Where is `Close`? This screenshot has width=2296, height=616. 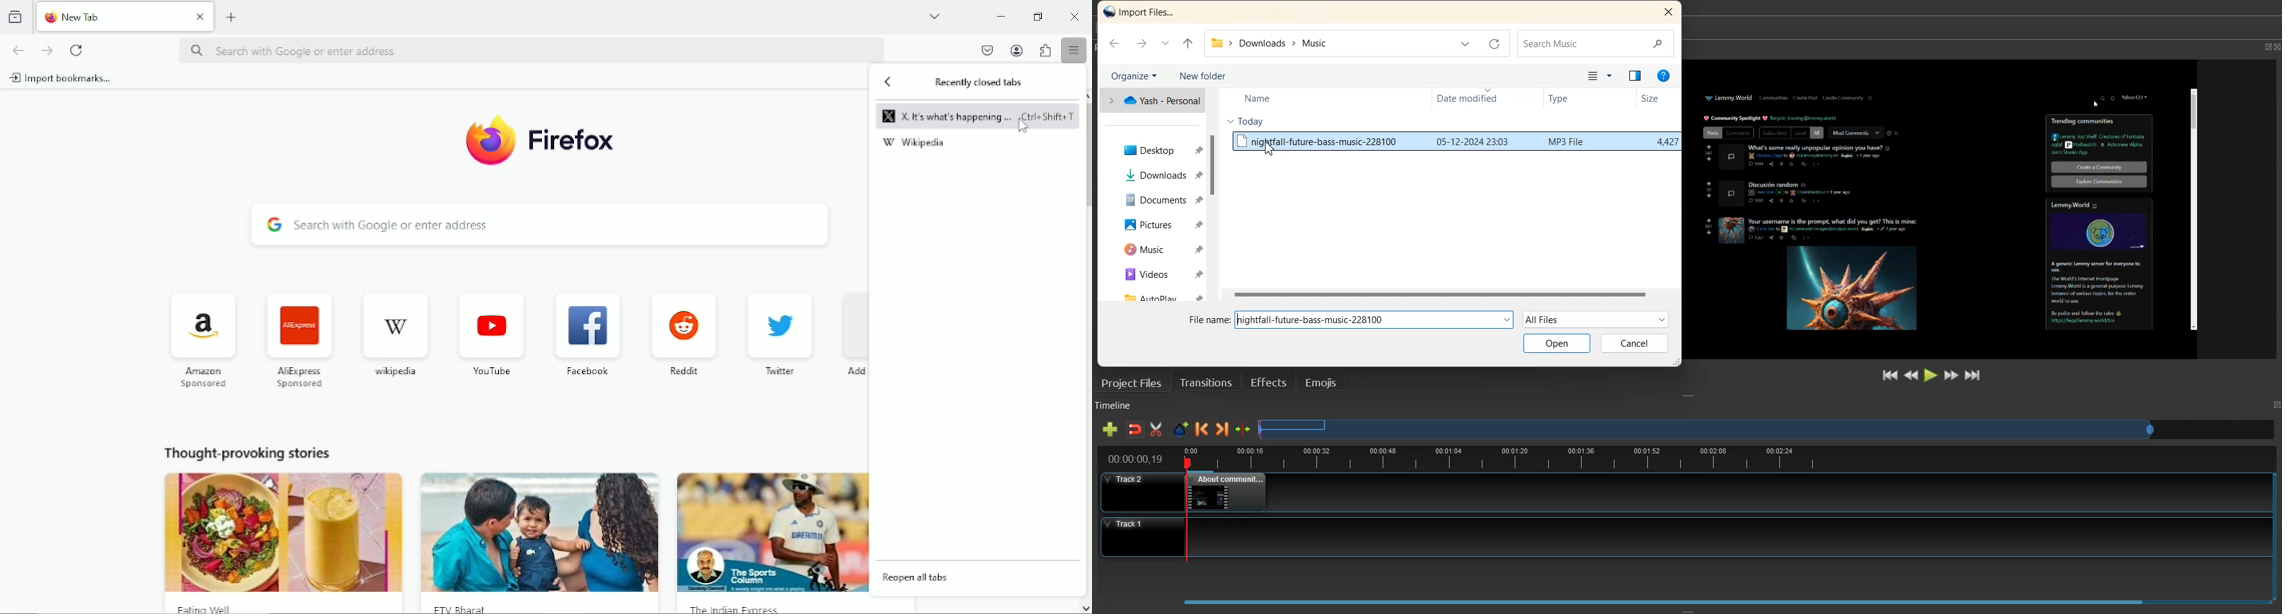
Close is located at coordinates (200, 17).